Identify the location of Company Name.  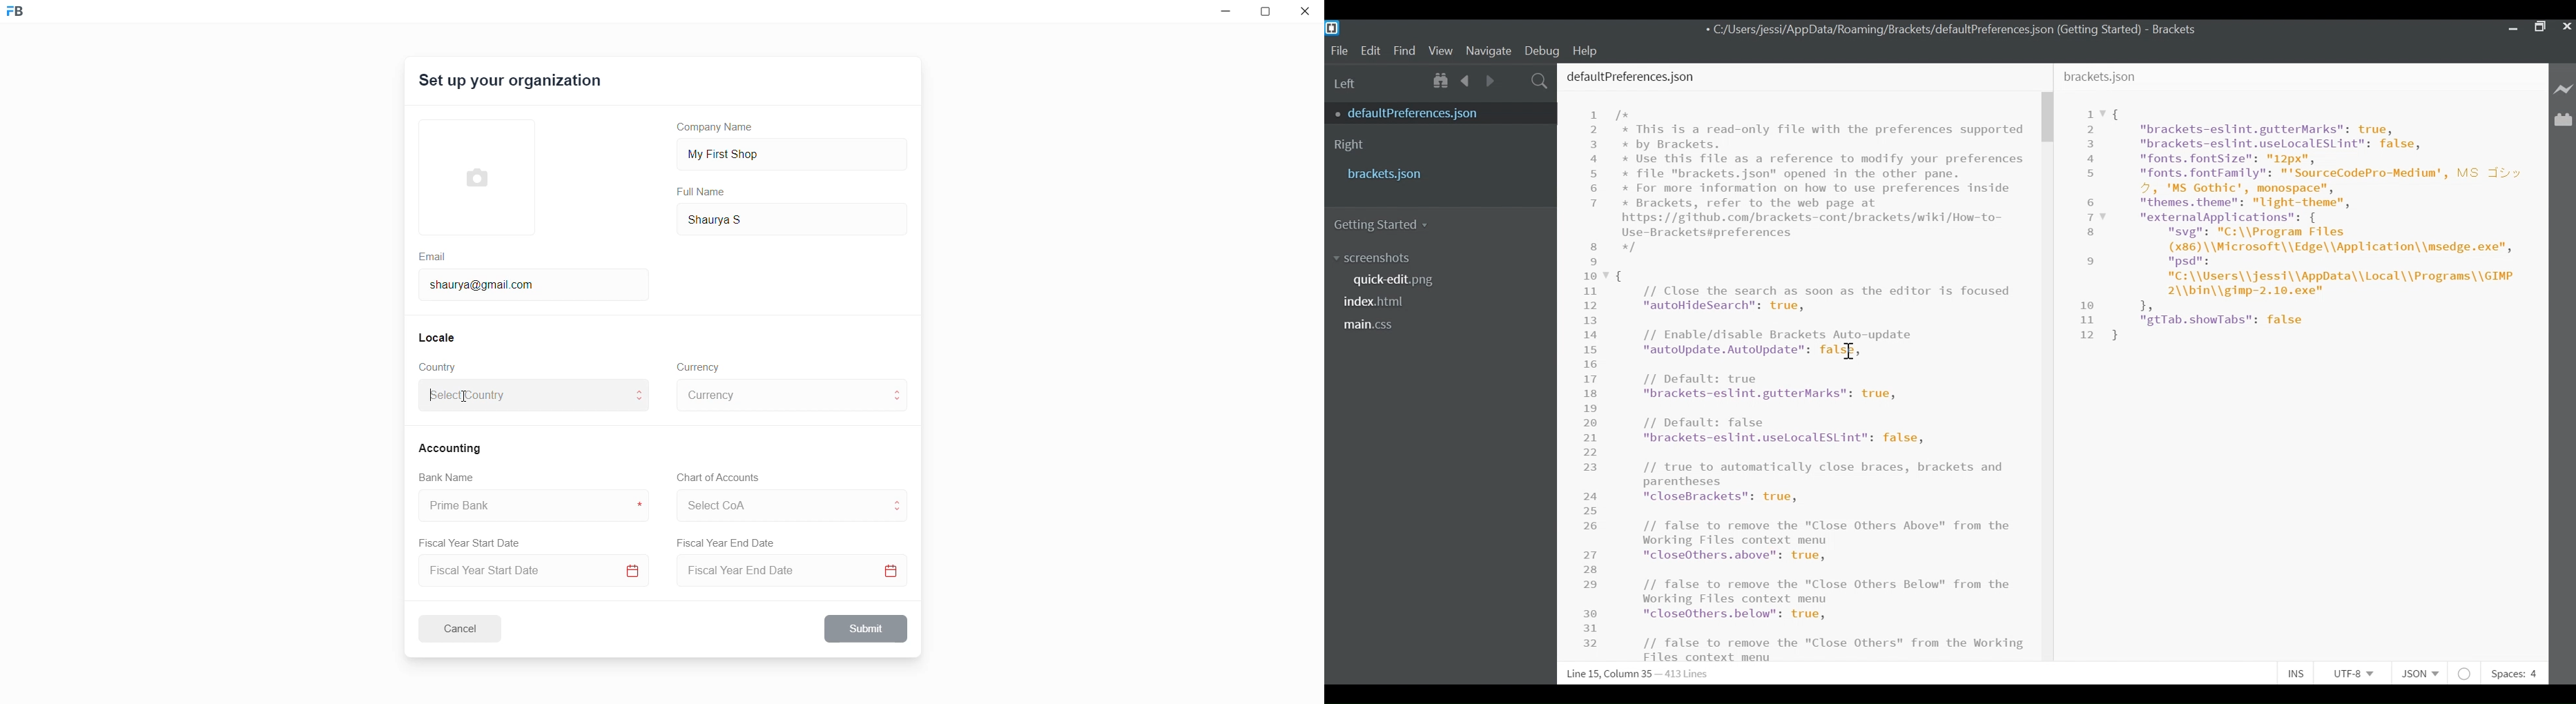
(720, 129).